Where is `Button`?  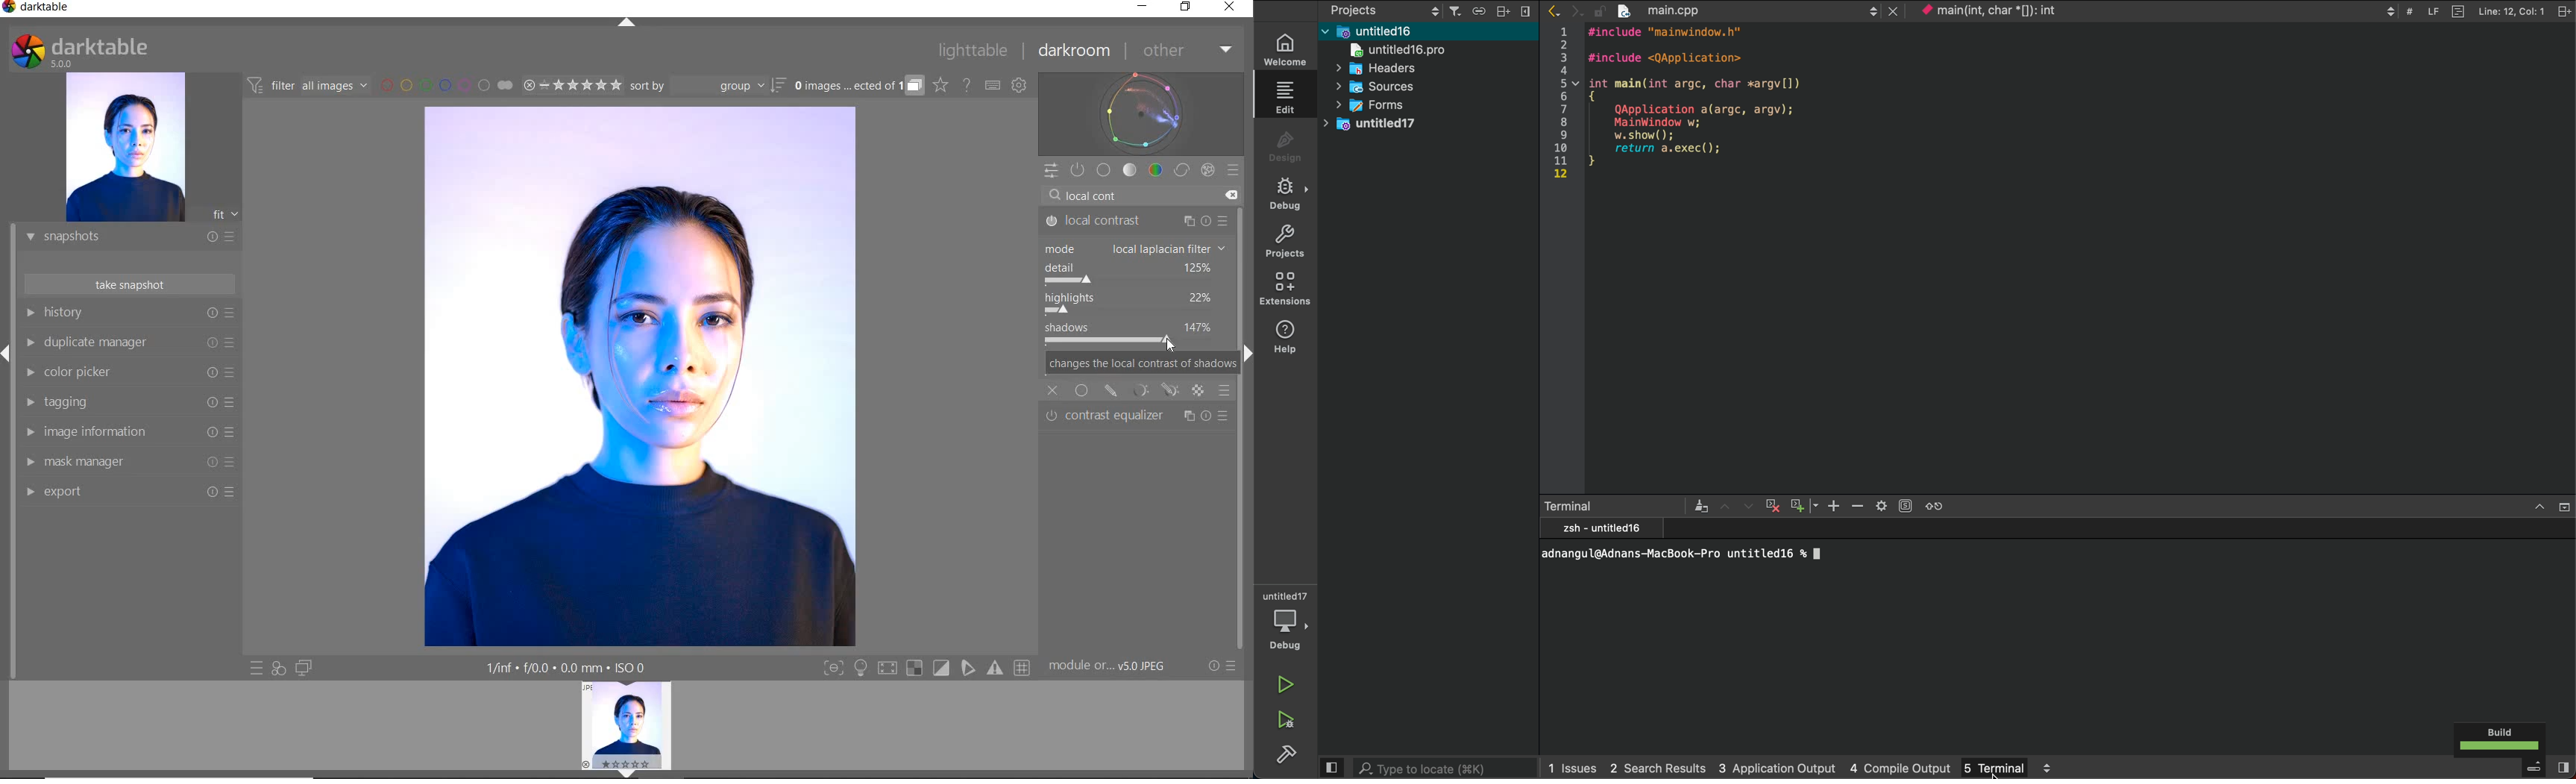 Button is located at coordinates (969, 668).